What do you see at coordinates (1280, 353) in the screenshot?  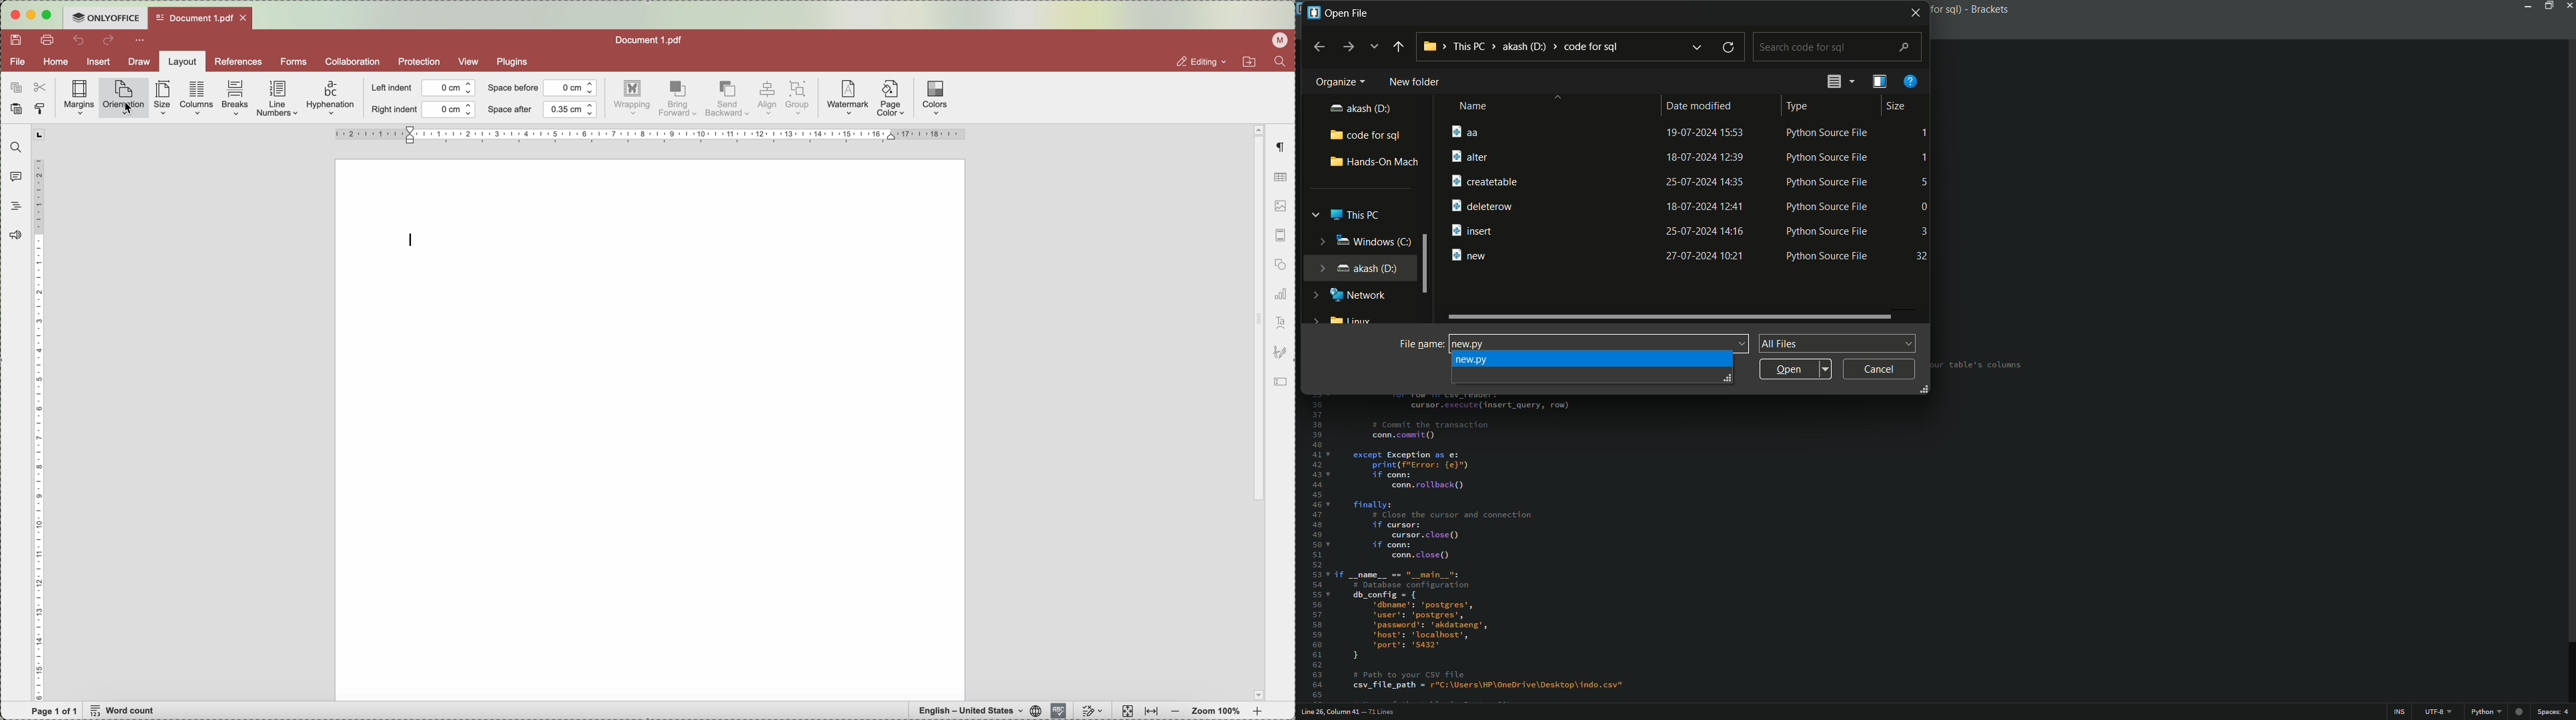 I see `icon` at bounding box center [1280, 353].